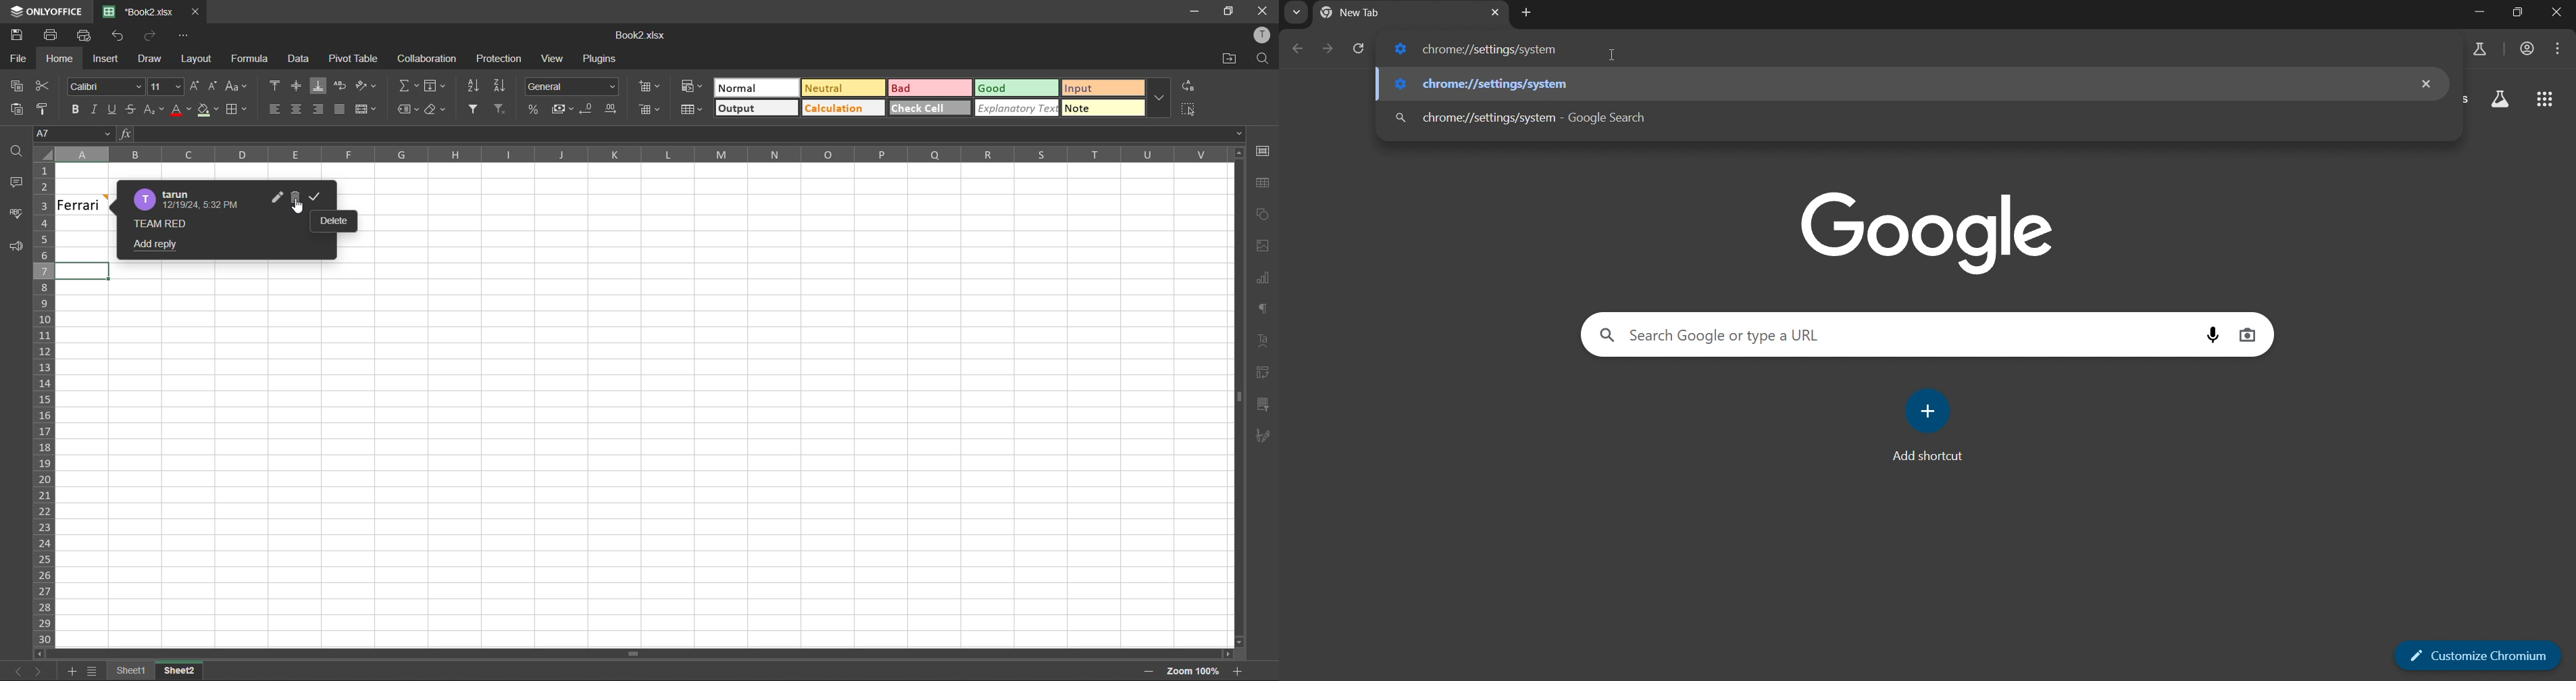 Image resolution: width=2576 pixels, height=700 pixels. I want to click on signature, so click(1263, 434).